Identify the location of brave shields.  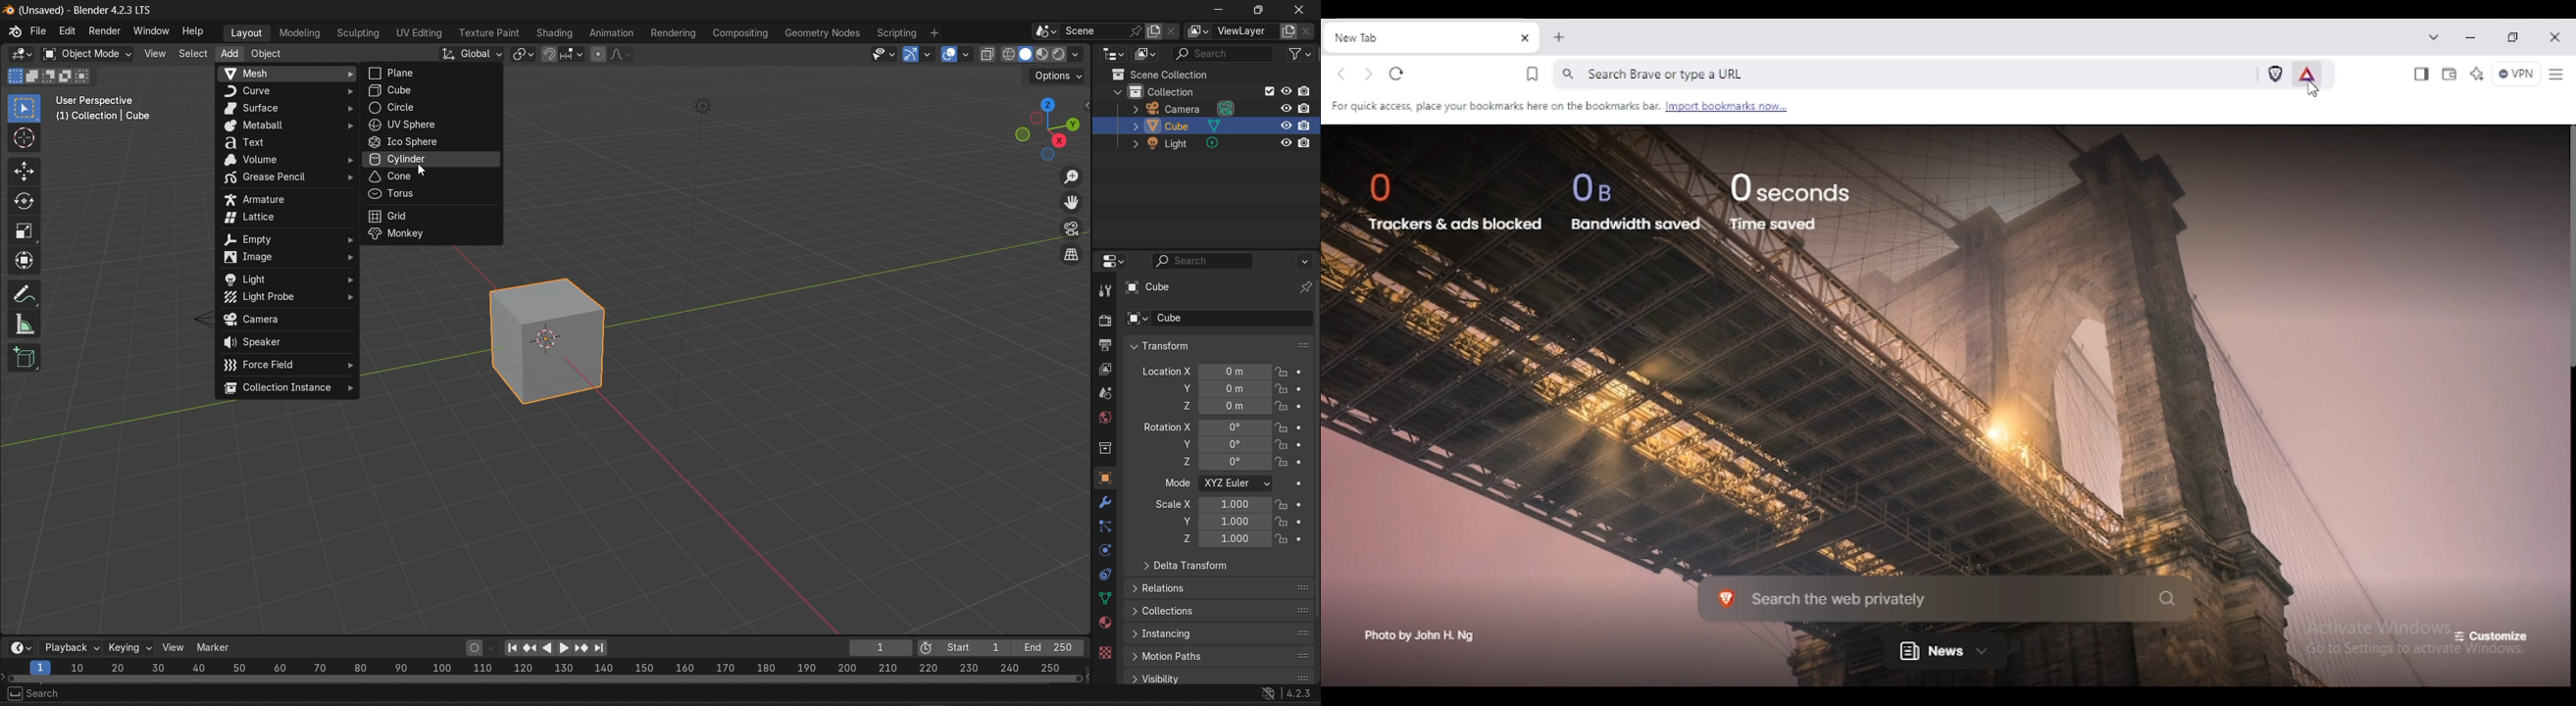
(2276, 74).